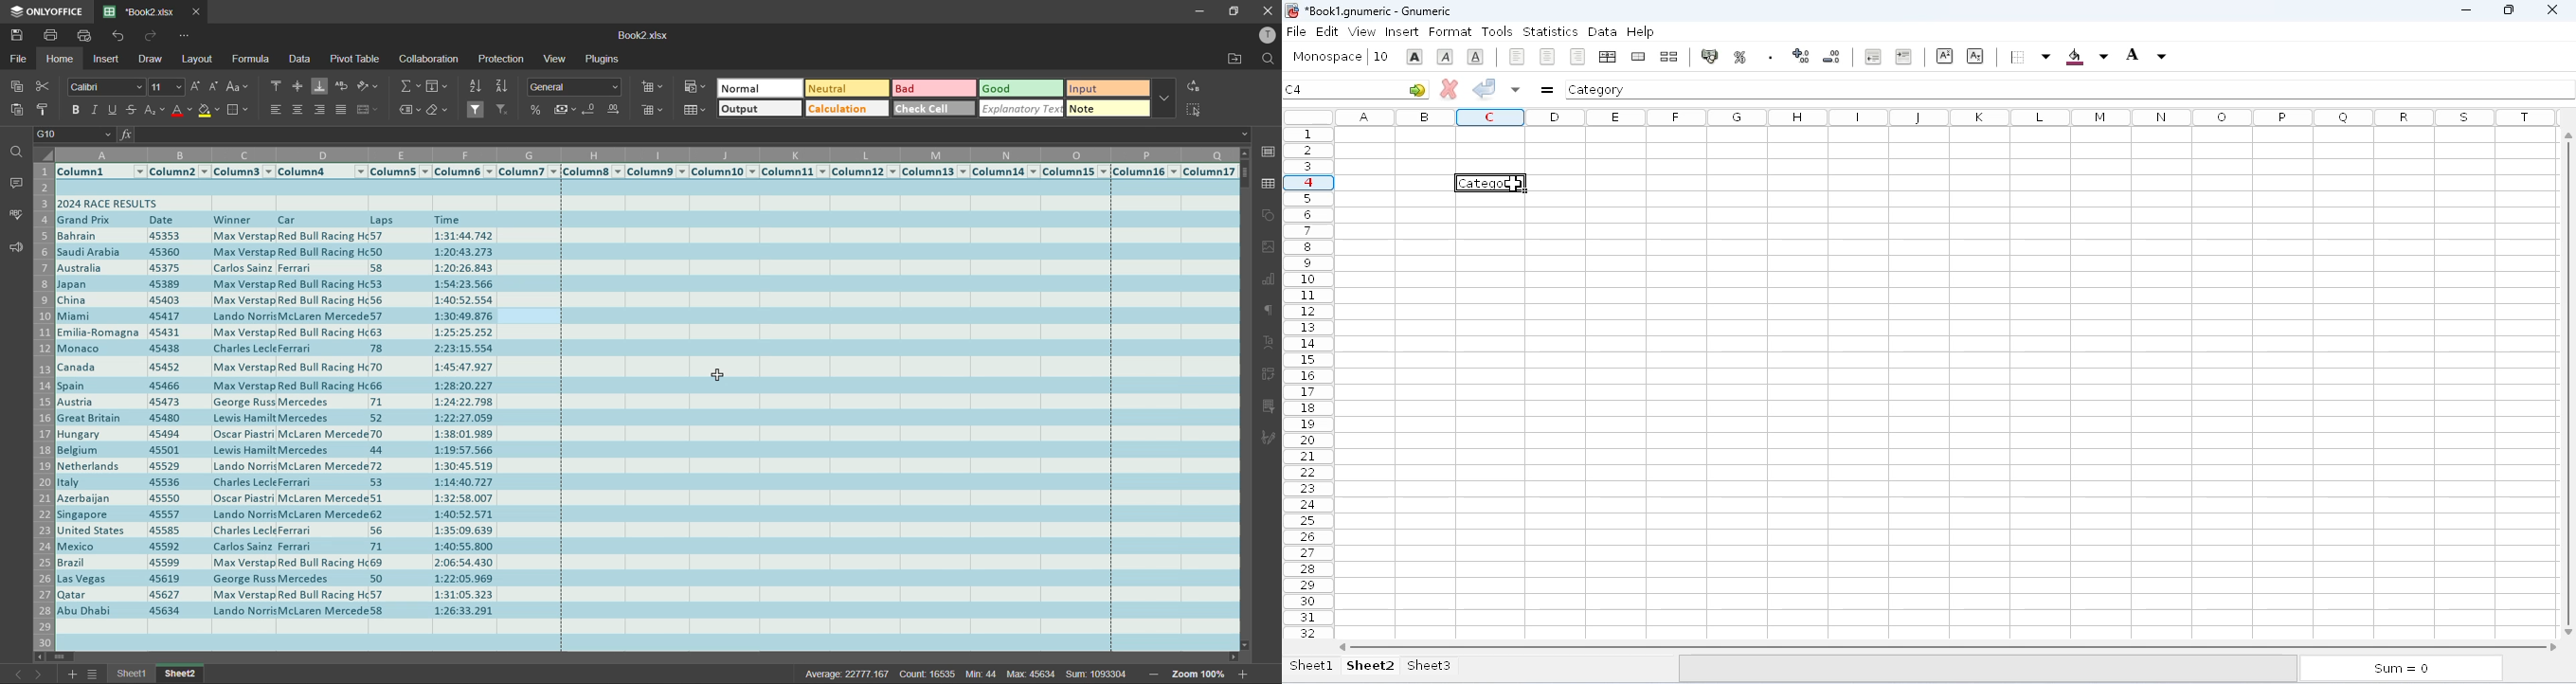  I want to click on file, so click(19, 58).